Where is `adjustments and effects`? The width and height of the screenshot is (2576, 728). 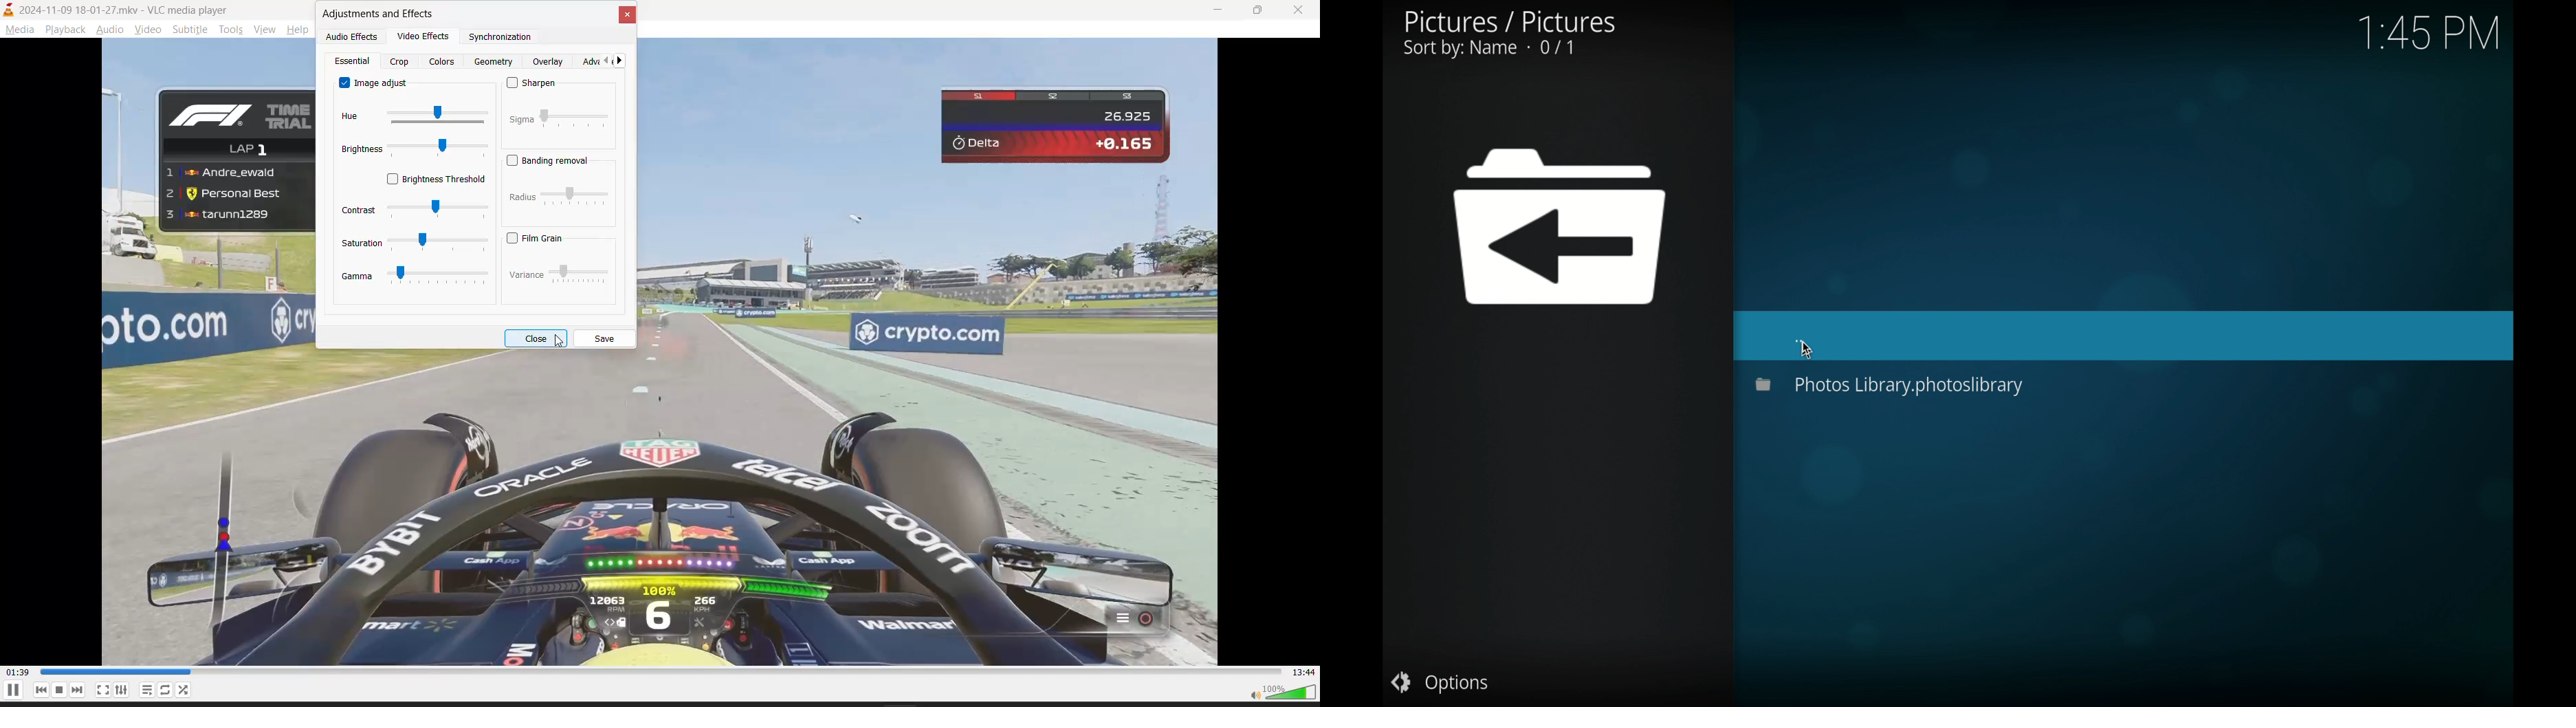
adjustments and effects is located at coordinates (380, 15).